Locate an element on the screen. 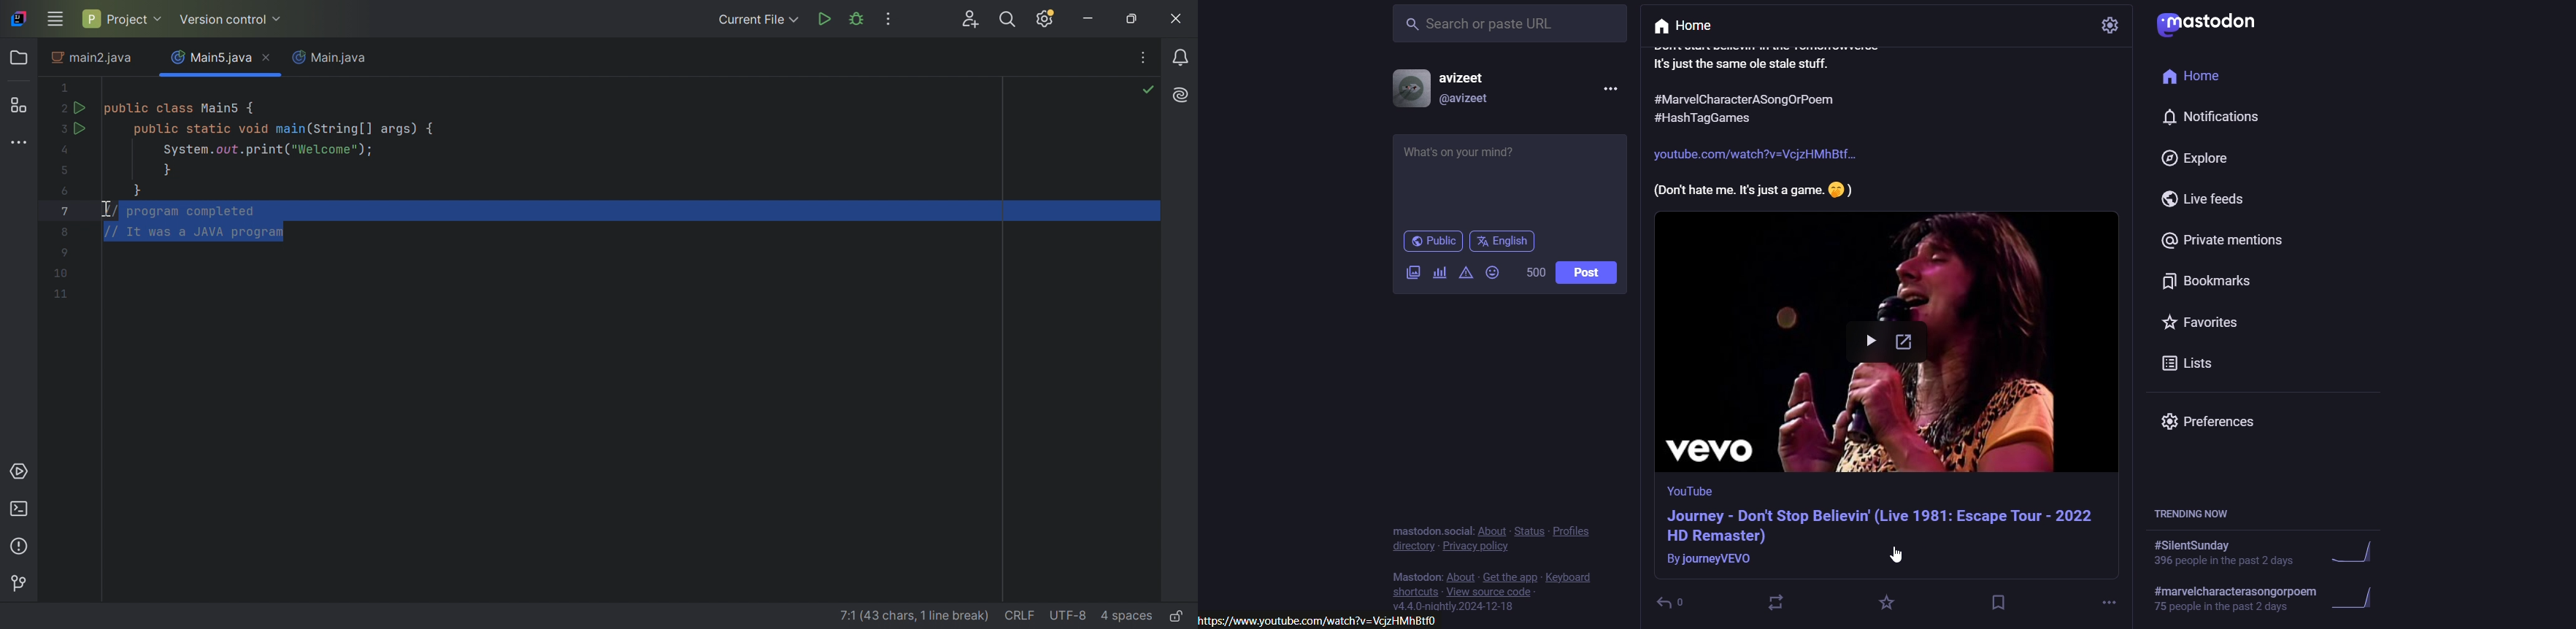 The width and height of the screenshot is (2576, 644). Restore down is located at coordinates (1135, 20).